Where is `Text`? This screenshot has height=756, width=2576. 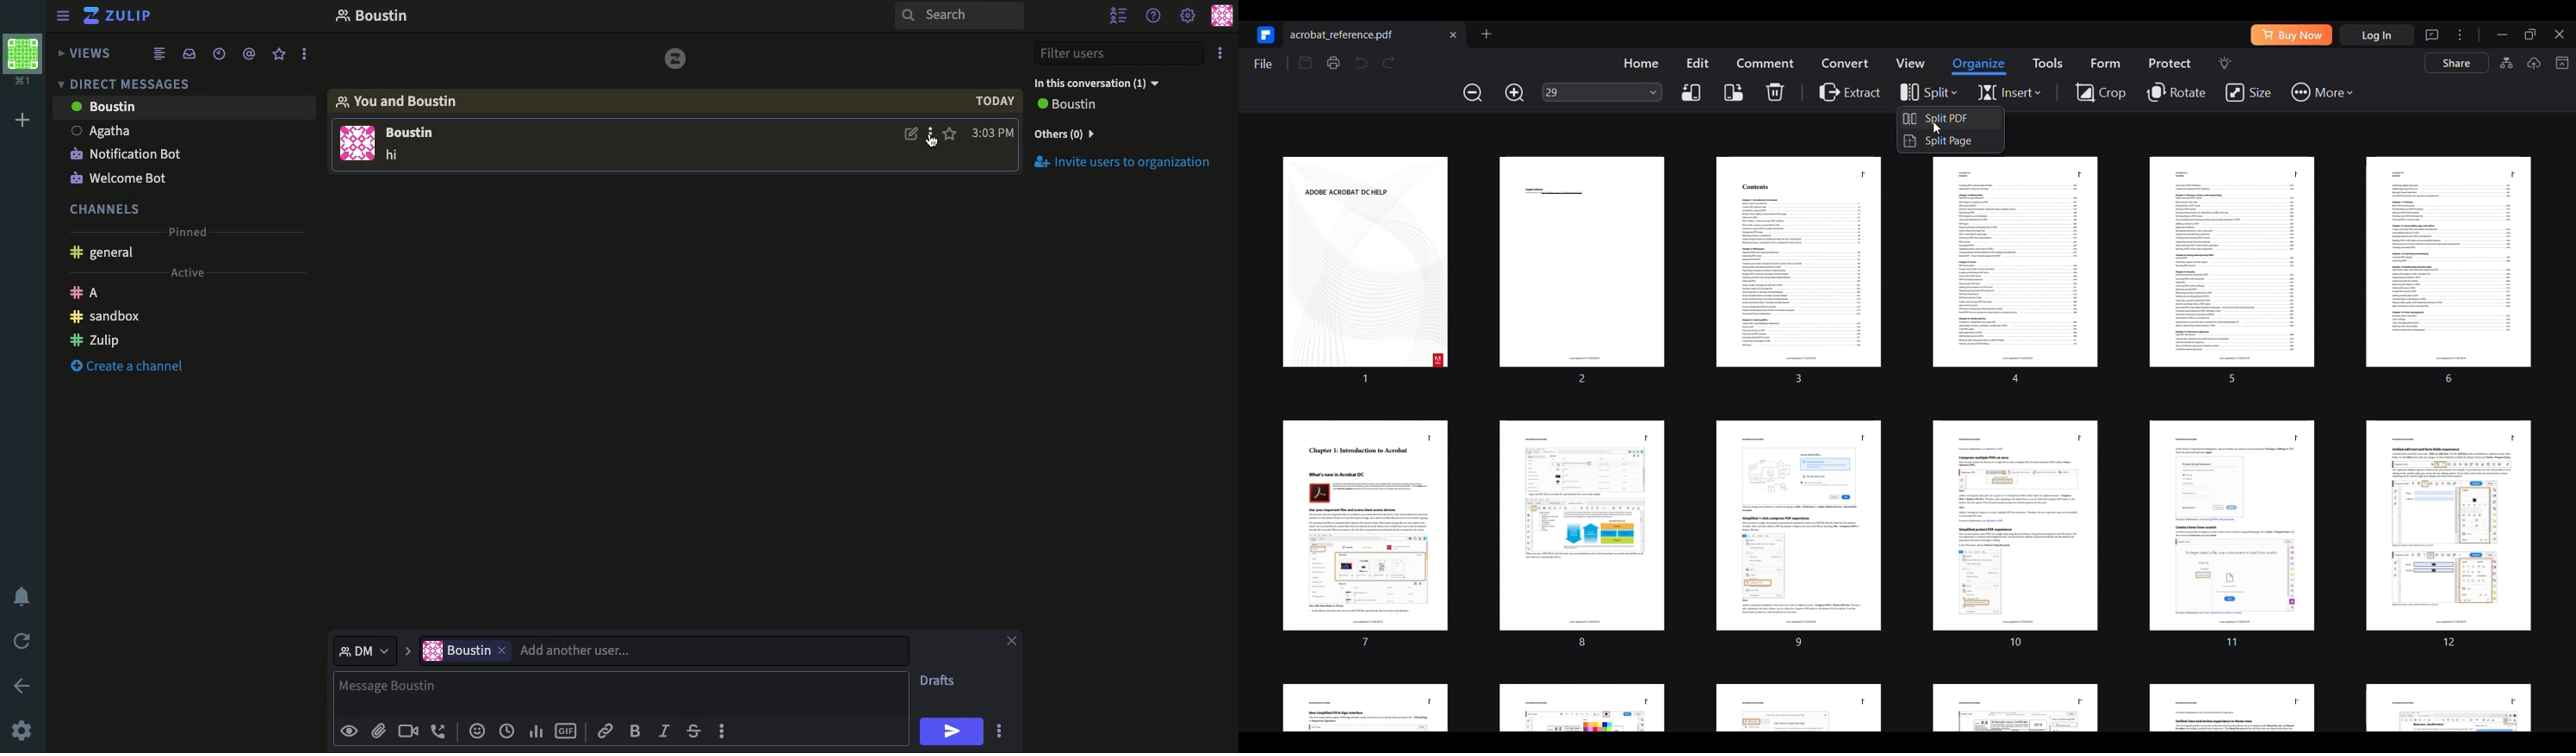
Text is located at coordinates (395, 156).